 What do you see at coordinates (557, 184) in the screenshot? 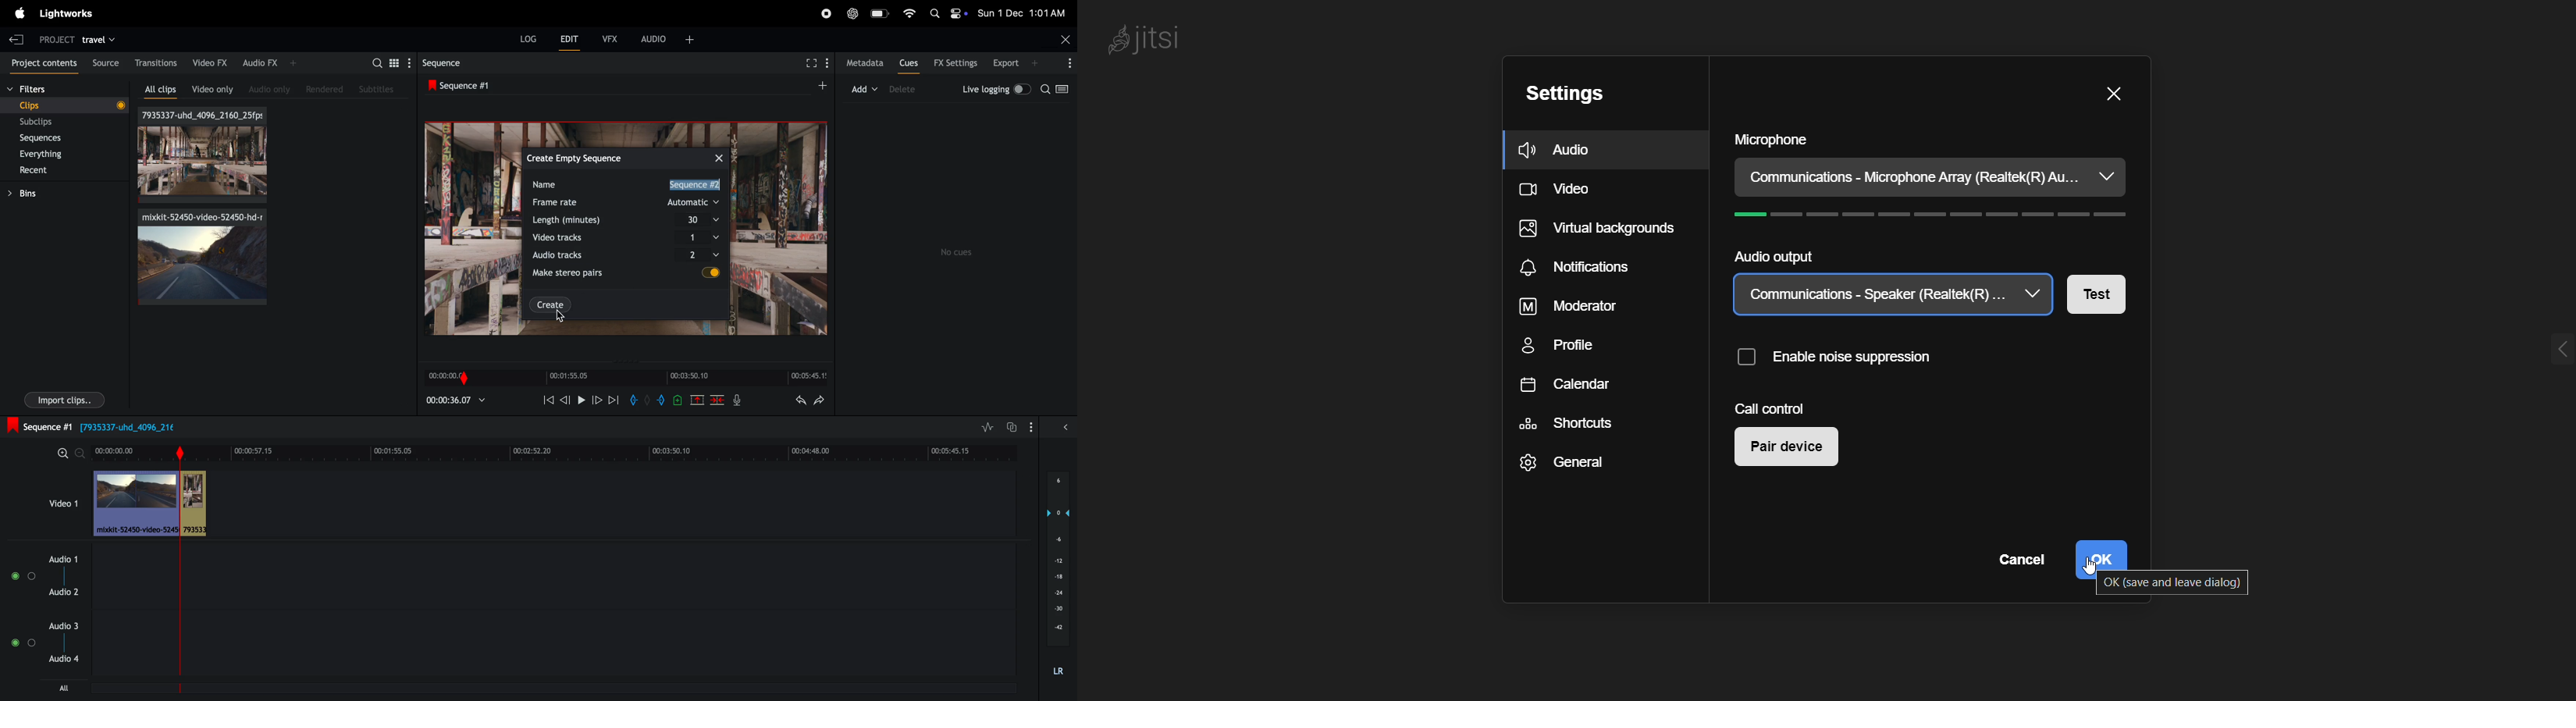
I see `name` at bounding box center [557, 184].